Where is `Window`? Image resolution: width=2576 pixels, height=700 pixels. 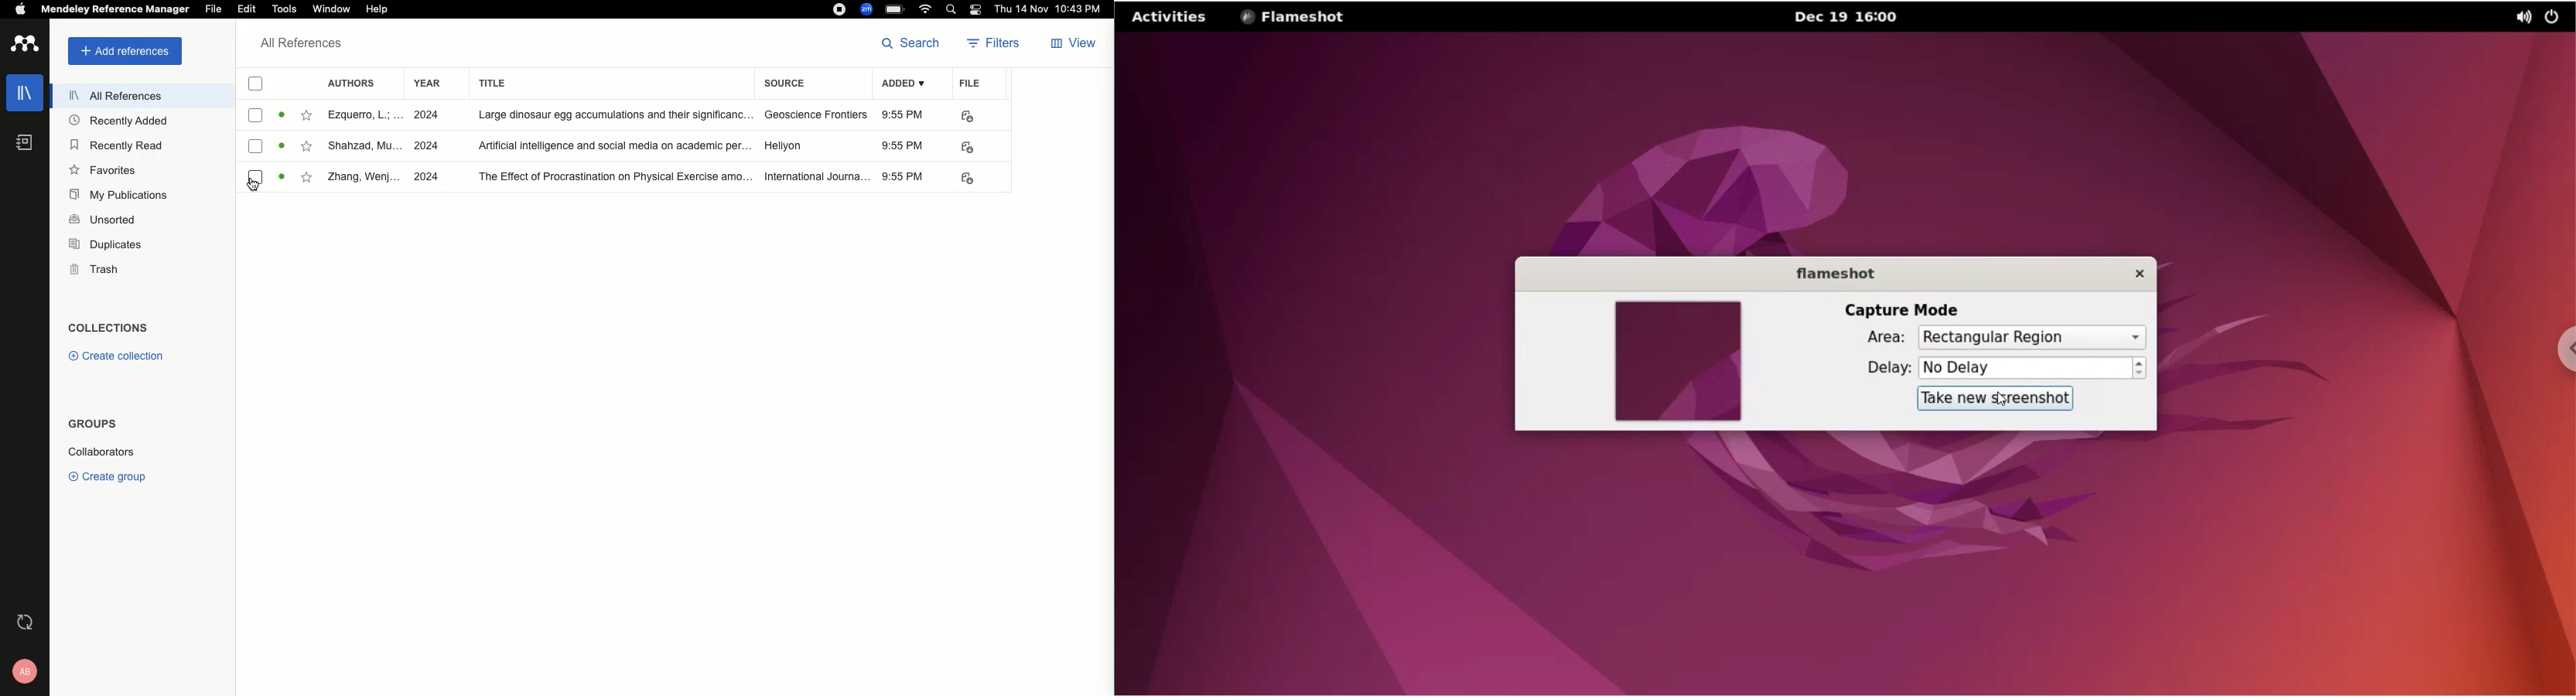 Window is located at coordinates (331, 9).